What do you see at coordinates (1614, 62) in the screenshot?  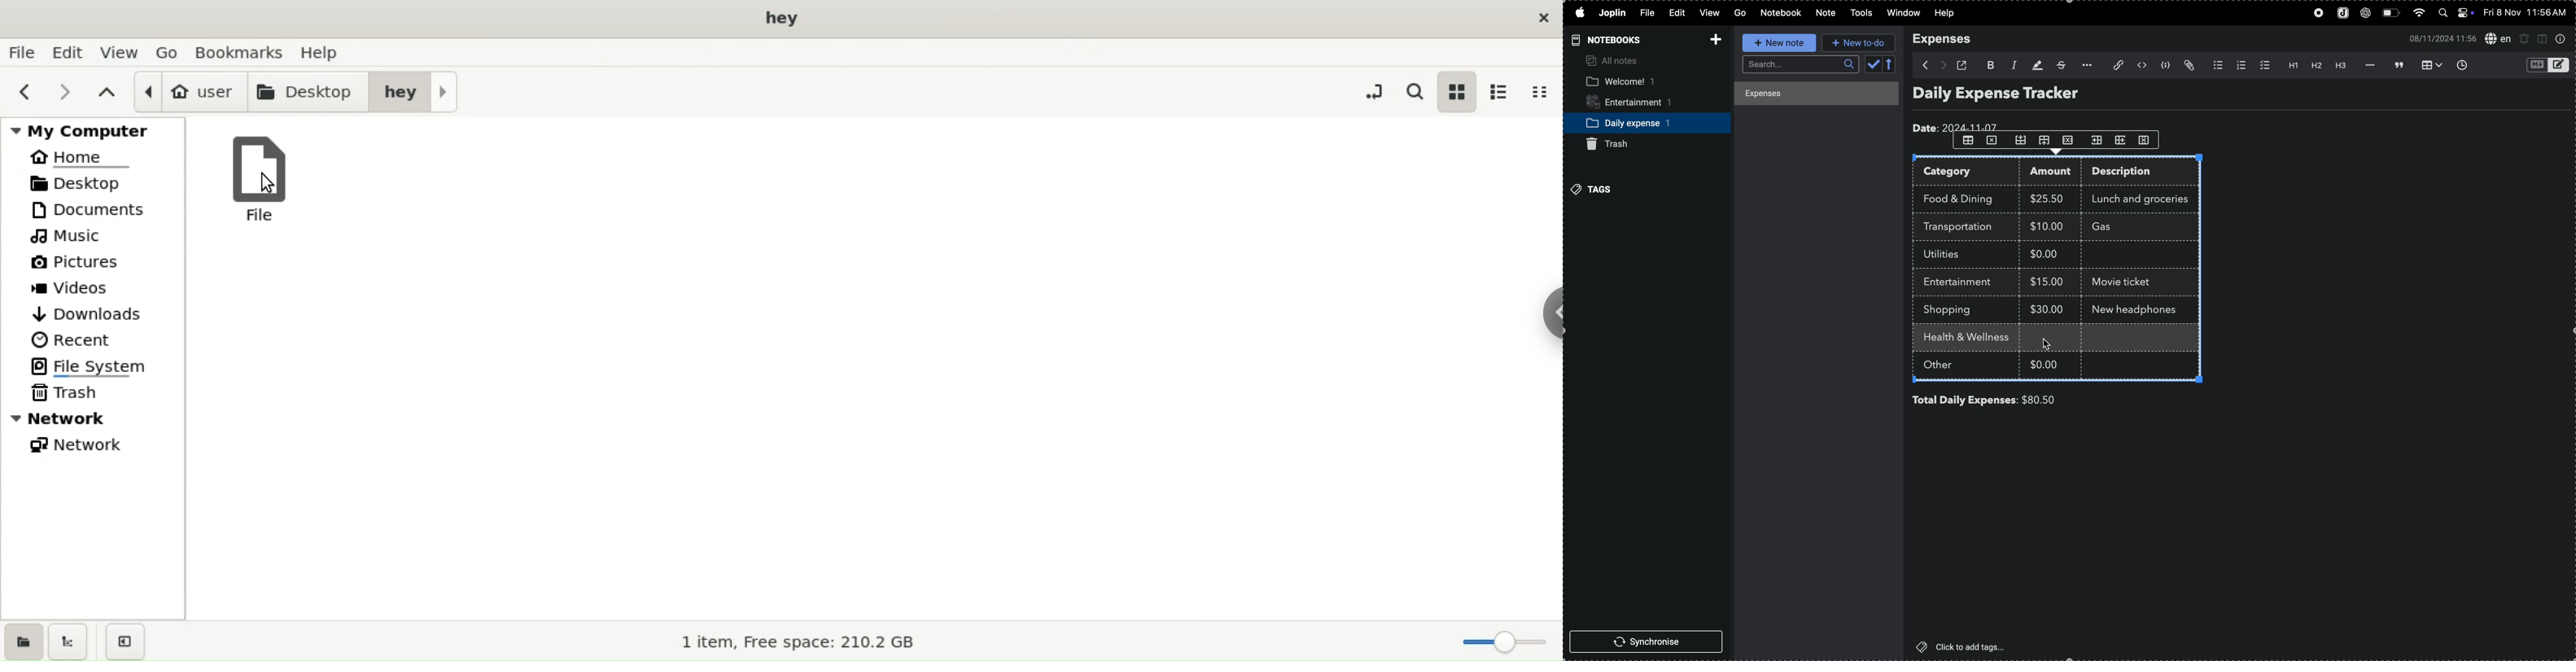 I see `all notes` at bounding box center [1614, 62].